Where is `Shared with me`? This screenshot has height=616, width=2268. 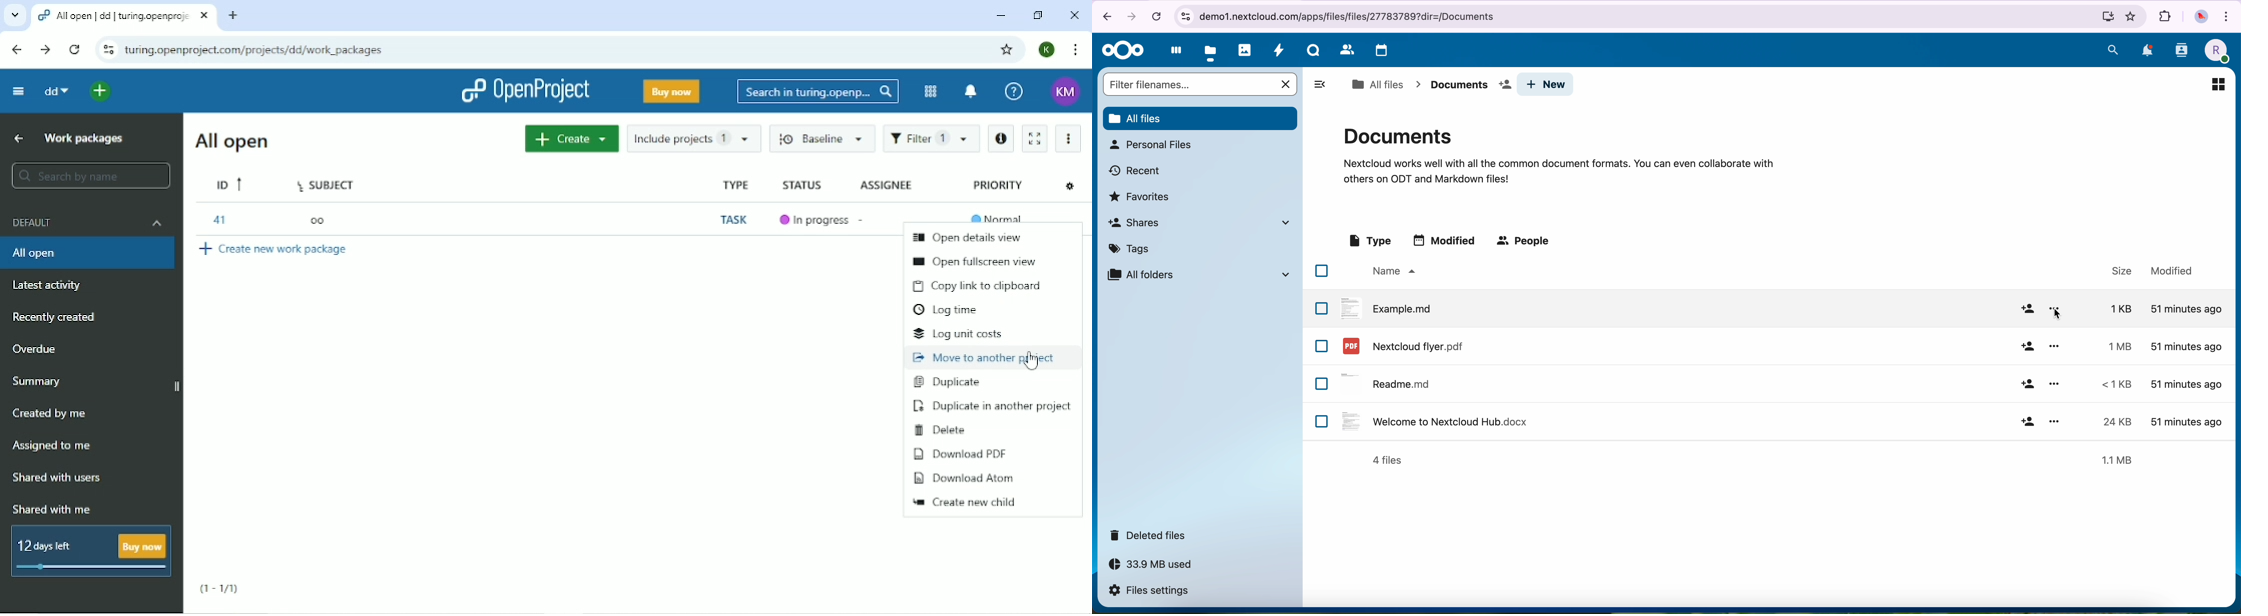 Shared with me is located at coordinates (51, 510).